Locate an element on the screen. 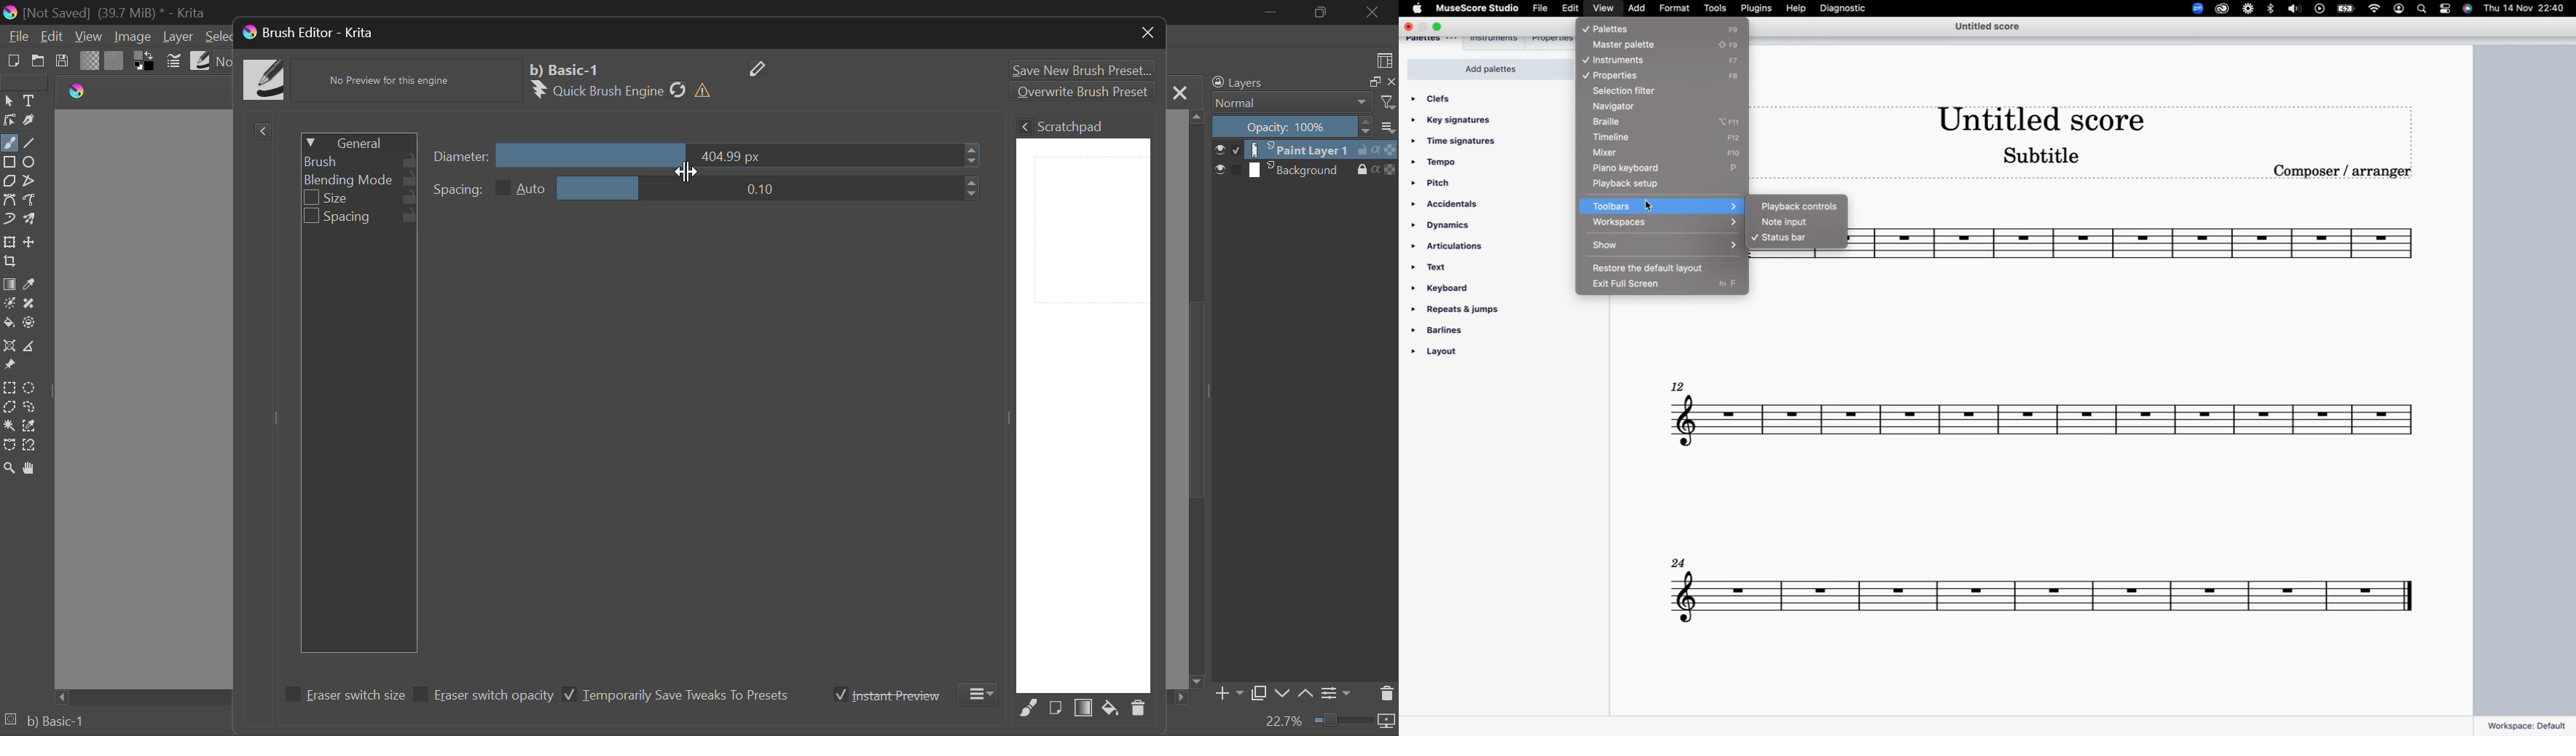  Minimize is located at coordinates (1322, 12).